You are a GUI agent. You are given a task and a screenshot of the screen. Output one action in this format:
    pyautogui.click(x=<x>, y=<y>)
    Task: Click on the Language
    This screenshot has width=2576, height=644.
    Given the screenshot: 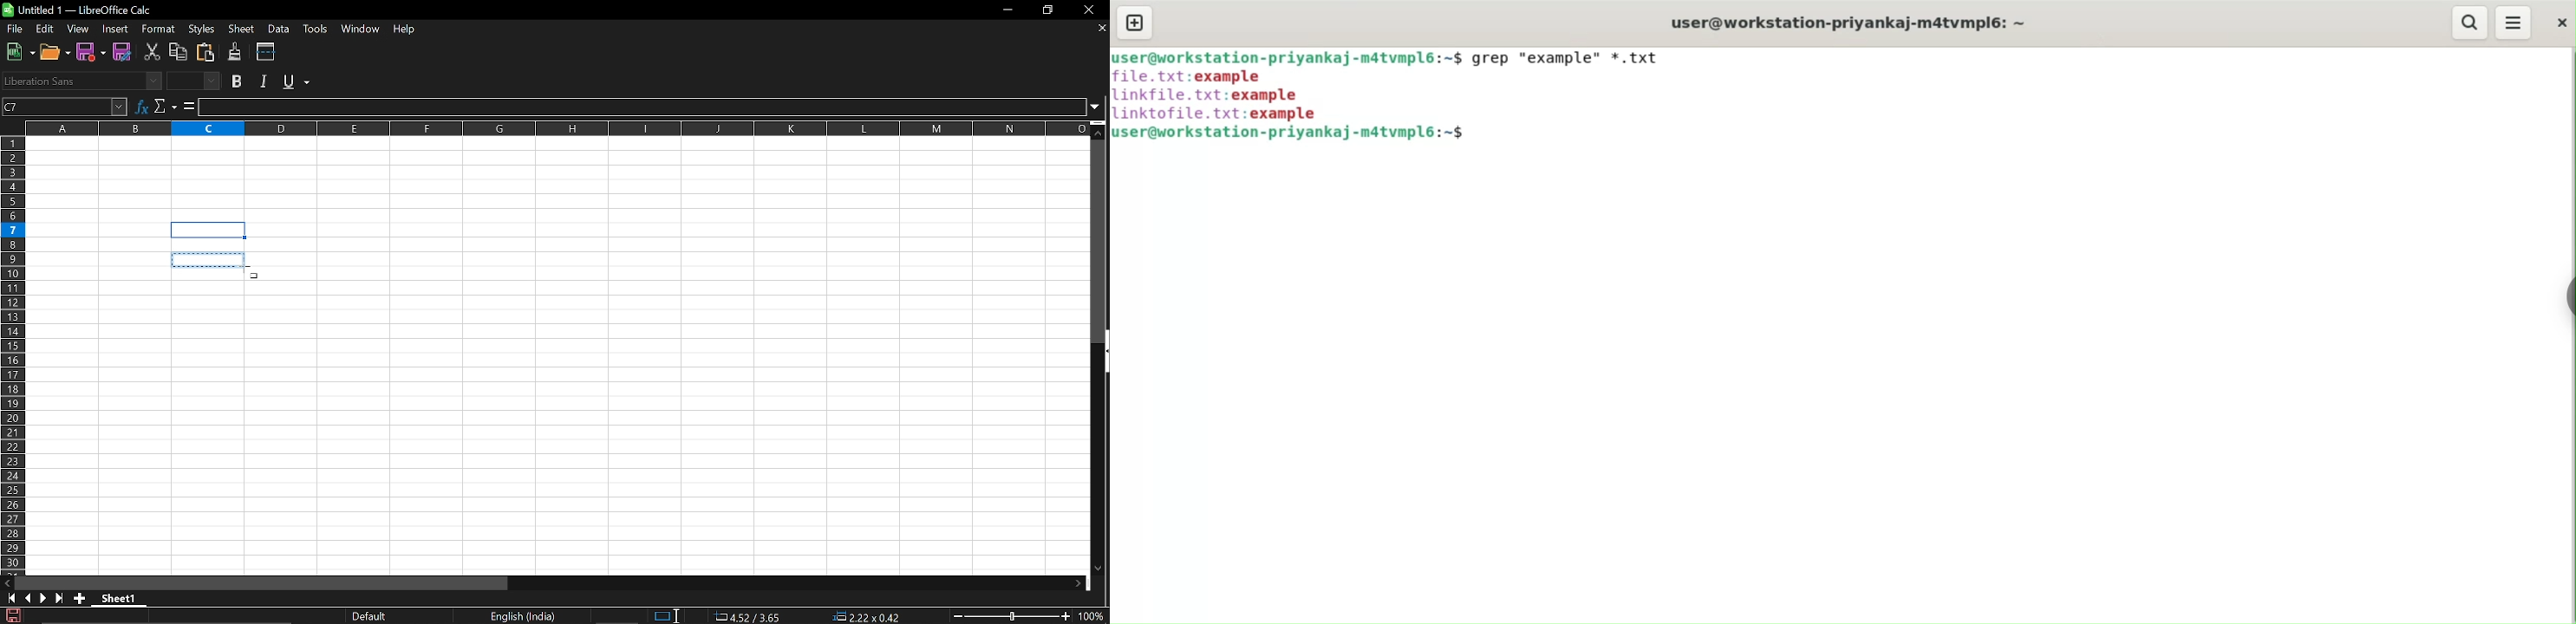 What is the action you would take?
    pyautogui.click(x=523, y=617)
    